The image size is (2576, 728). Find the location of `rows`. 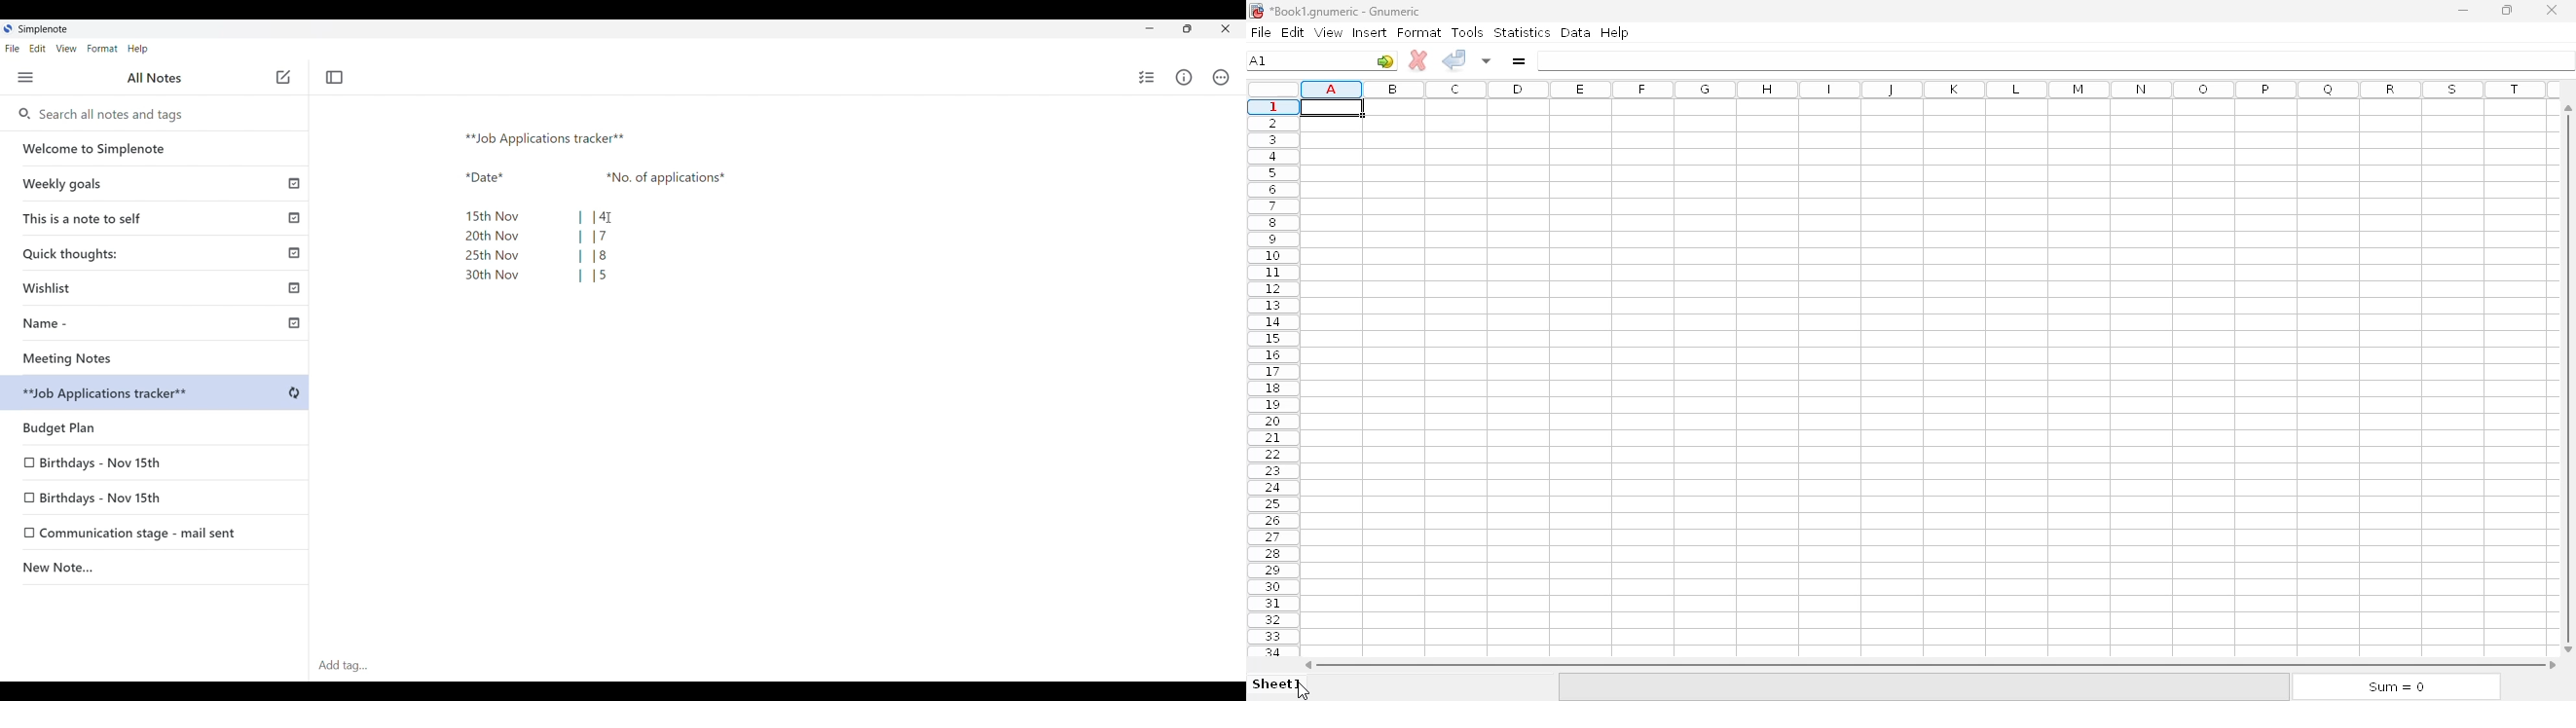

rows is located at coordinates (1273, 377).